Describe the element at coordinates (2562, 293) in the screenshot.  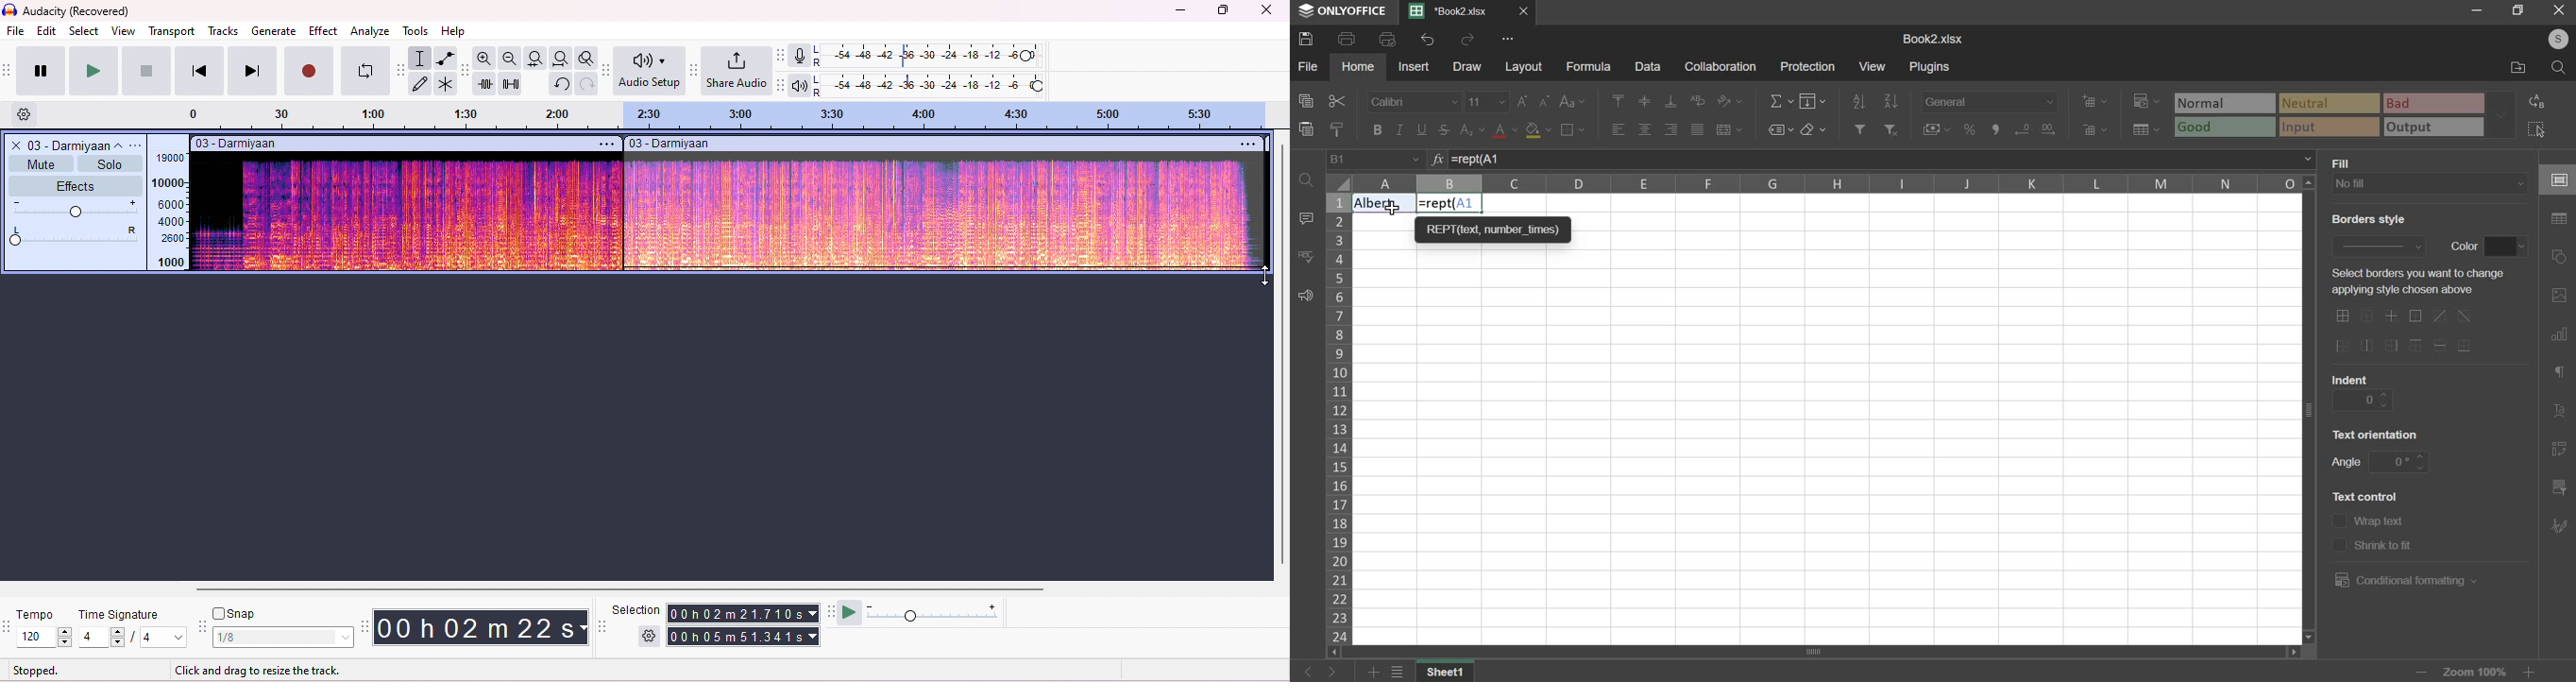
I see `image settings` at that location.